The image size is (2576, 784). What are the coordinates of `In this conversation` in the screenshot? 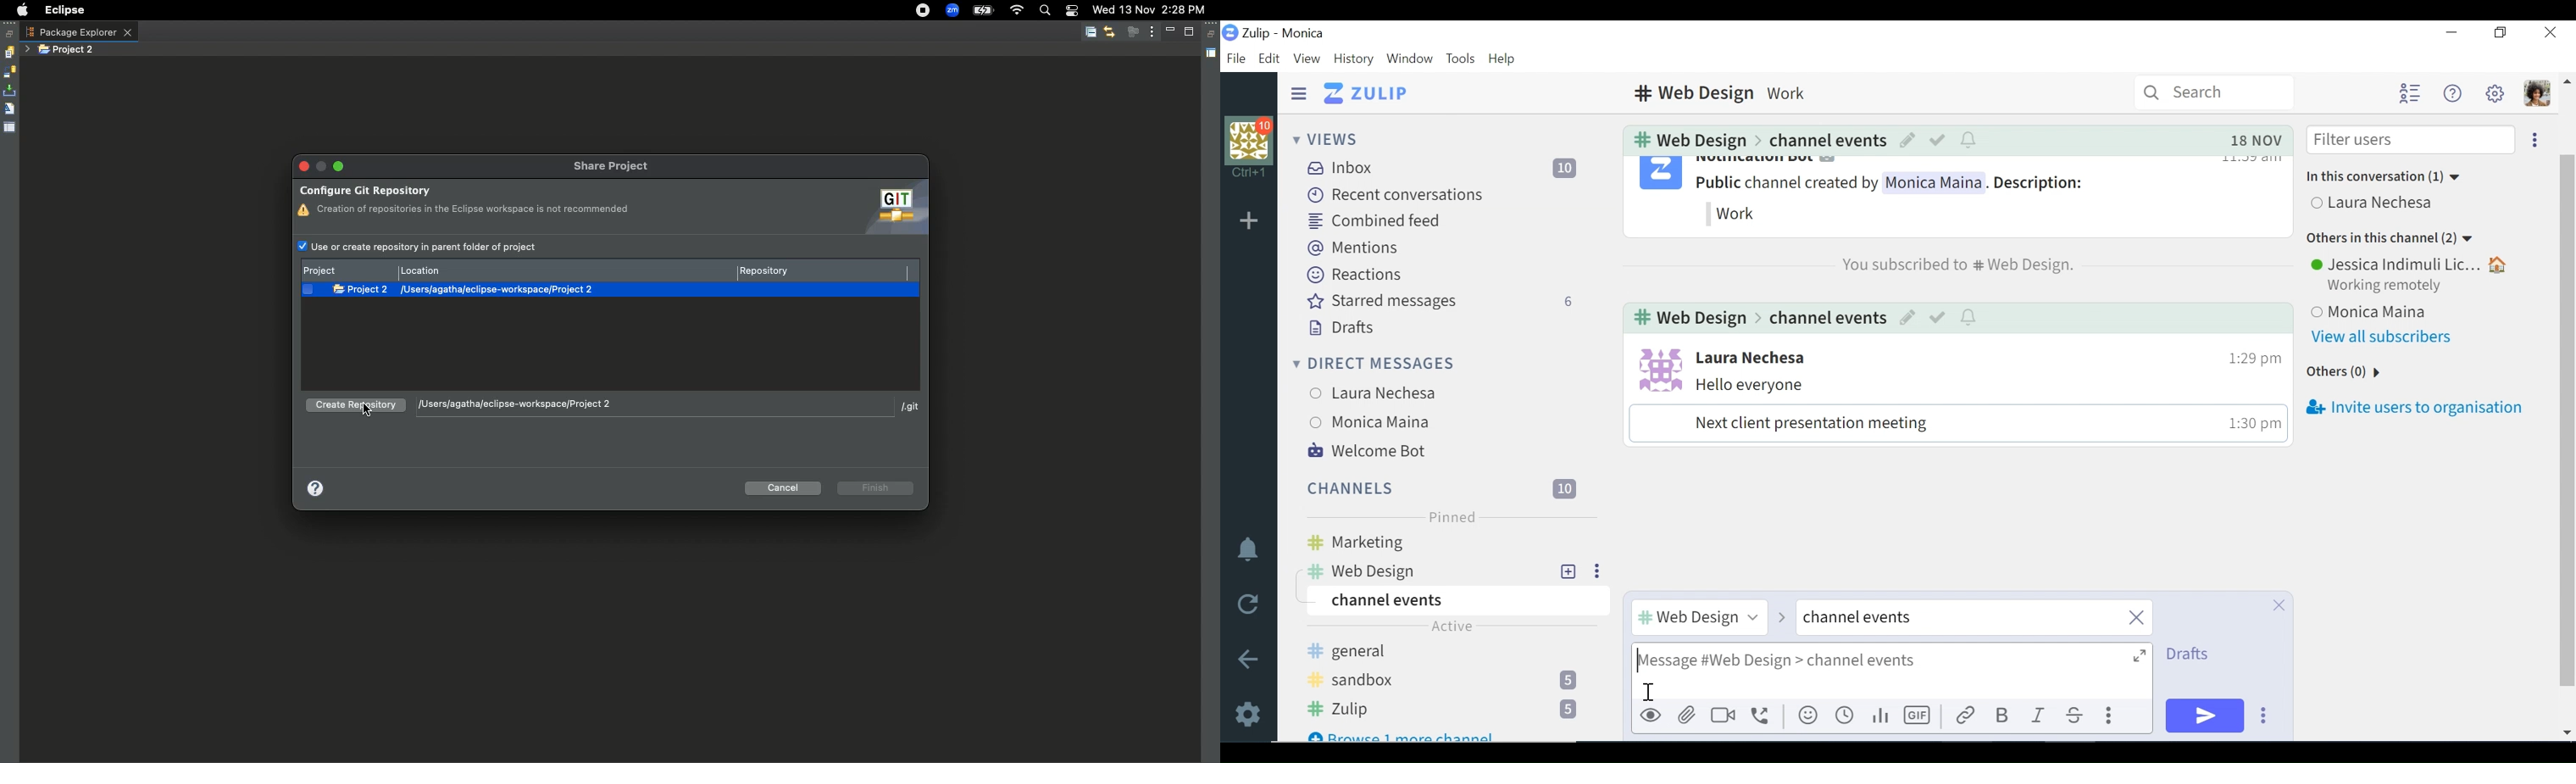 It's located at (2386, 177).